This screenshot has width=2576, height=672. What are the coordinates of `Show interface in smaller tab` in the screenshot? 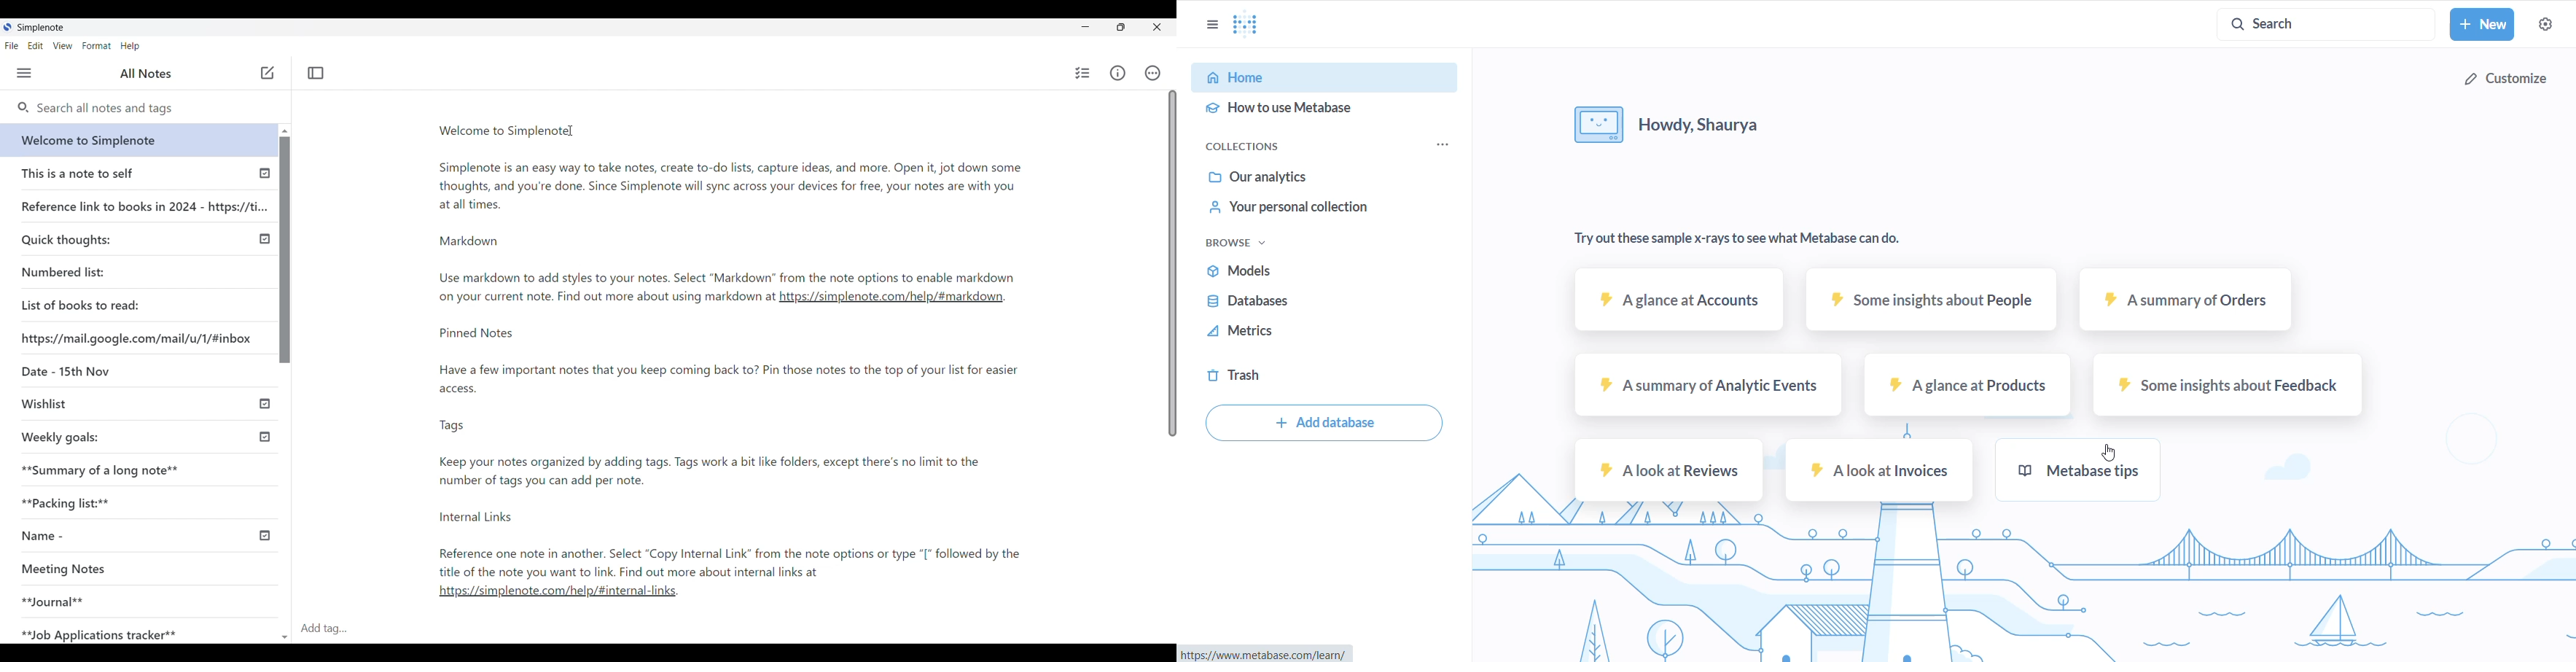 It's located at (1123, 28).